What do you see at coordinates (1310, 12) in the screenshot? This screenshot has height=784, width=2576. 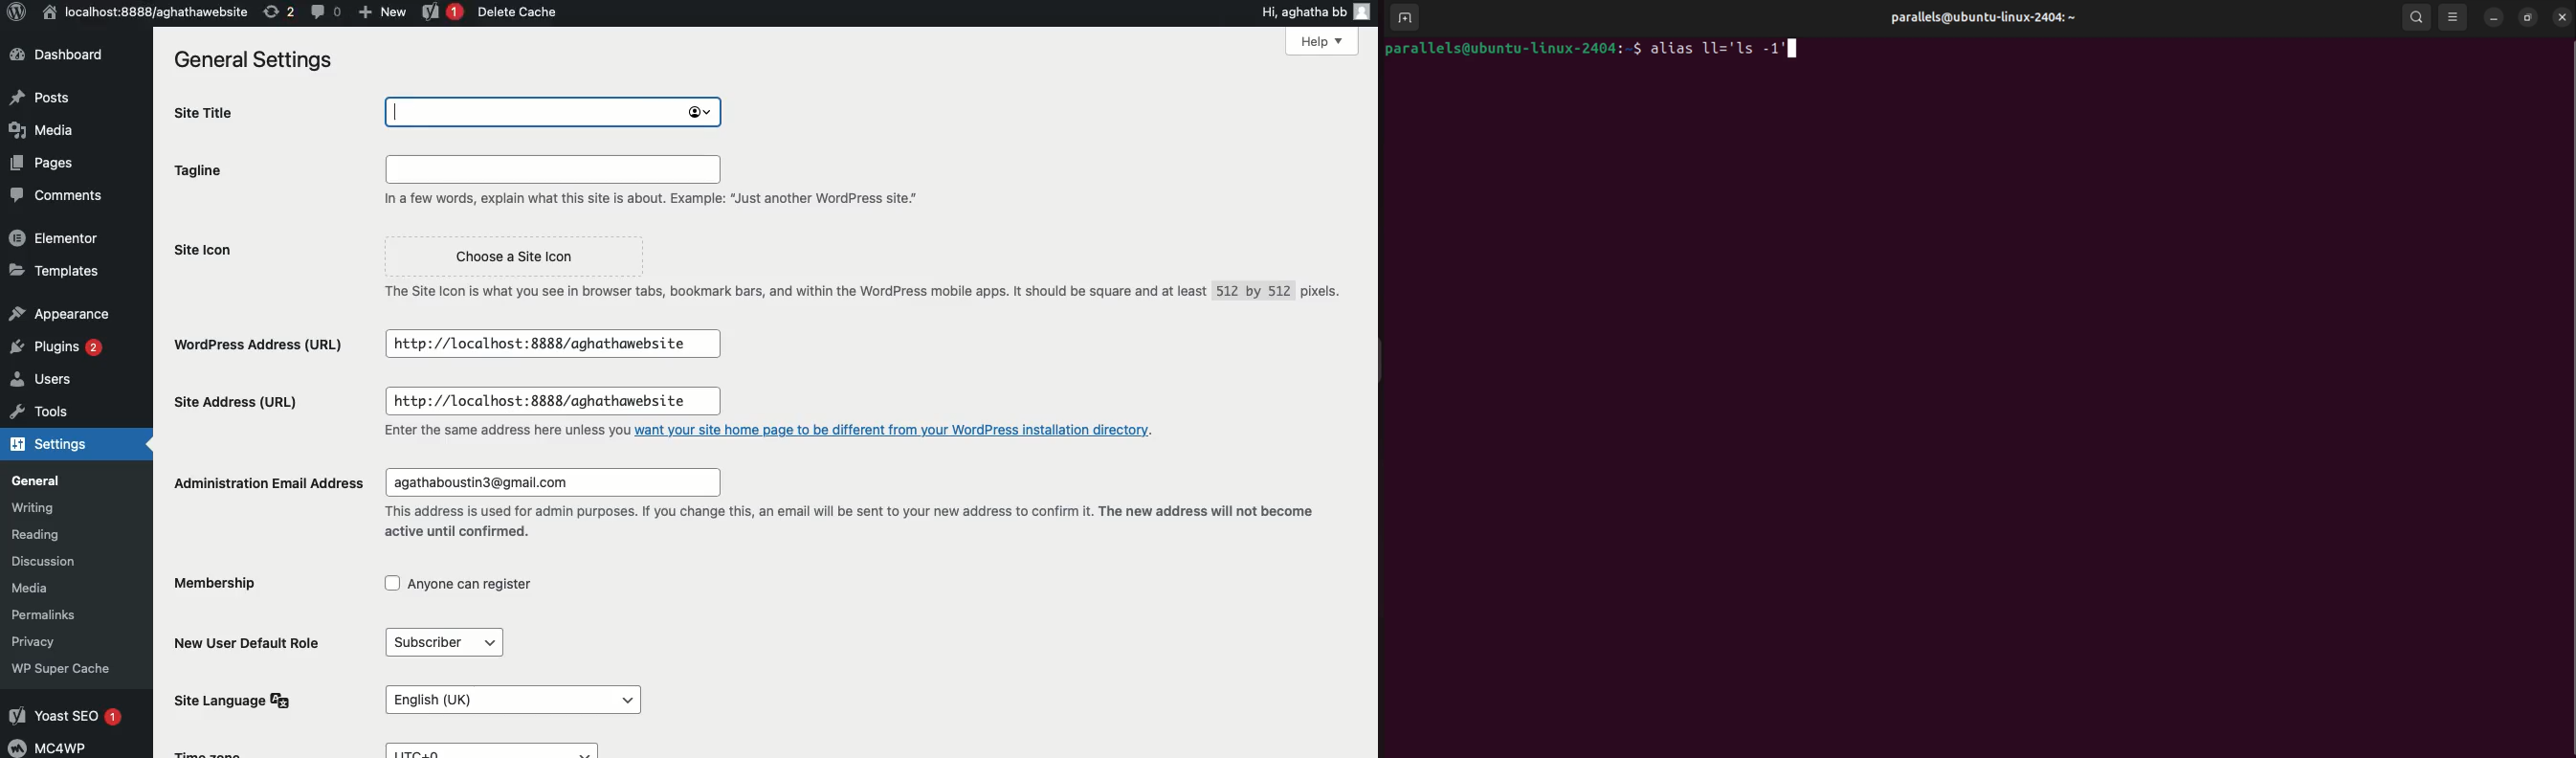 I see `Hi, aghatha bb` at bounding box center [1310, 12].